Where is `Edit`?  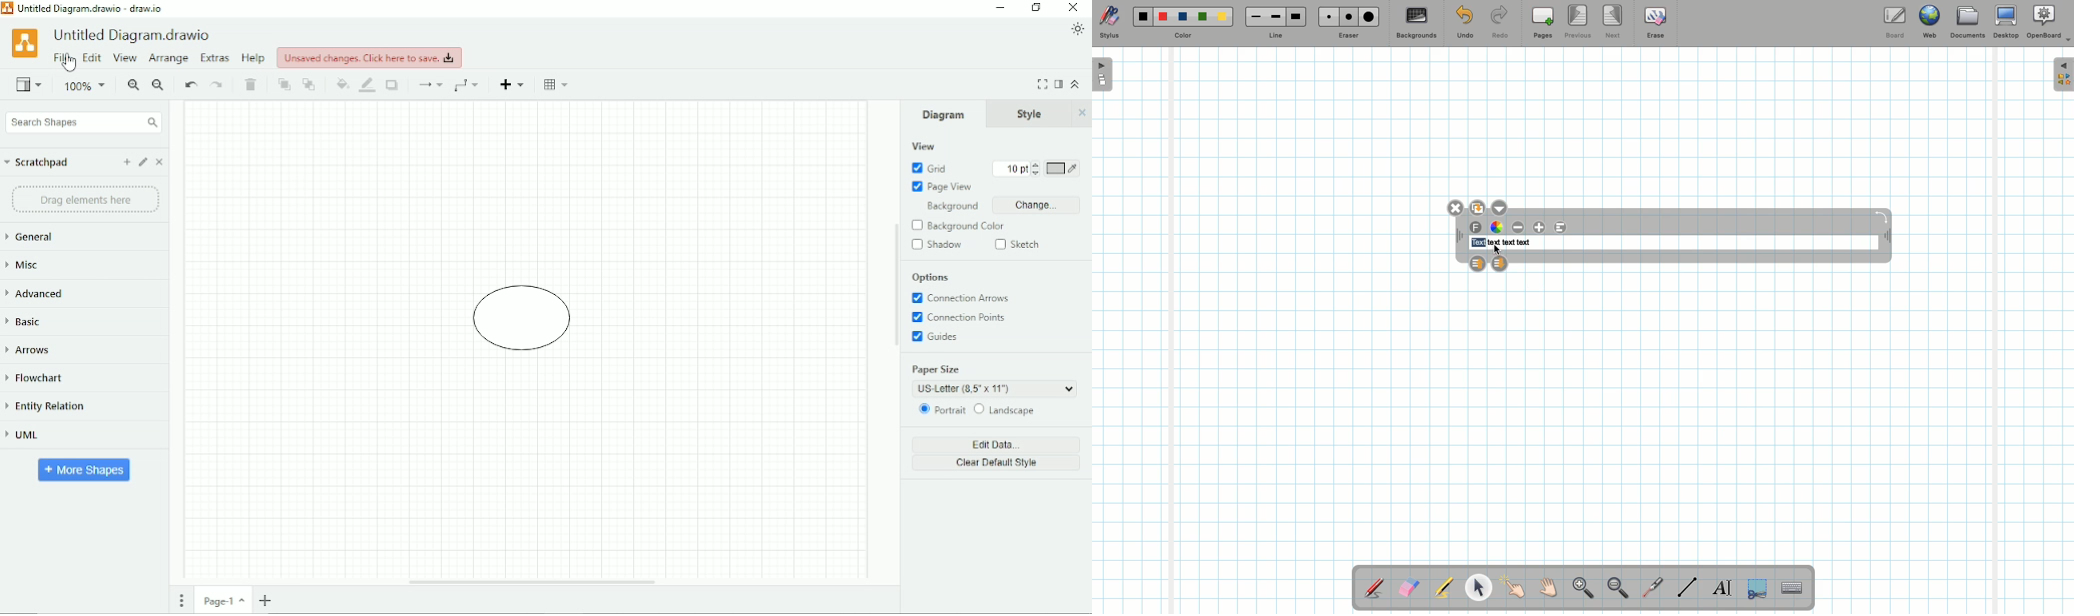
Edit is located at coordinates (143, 163).